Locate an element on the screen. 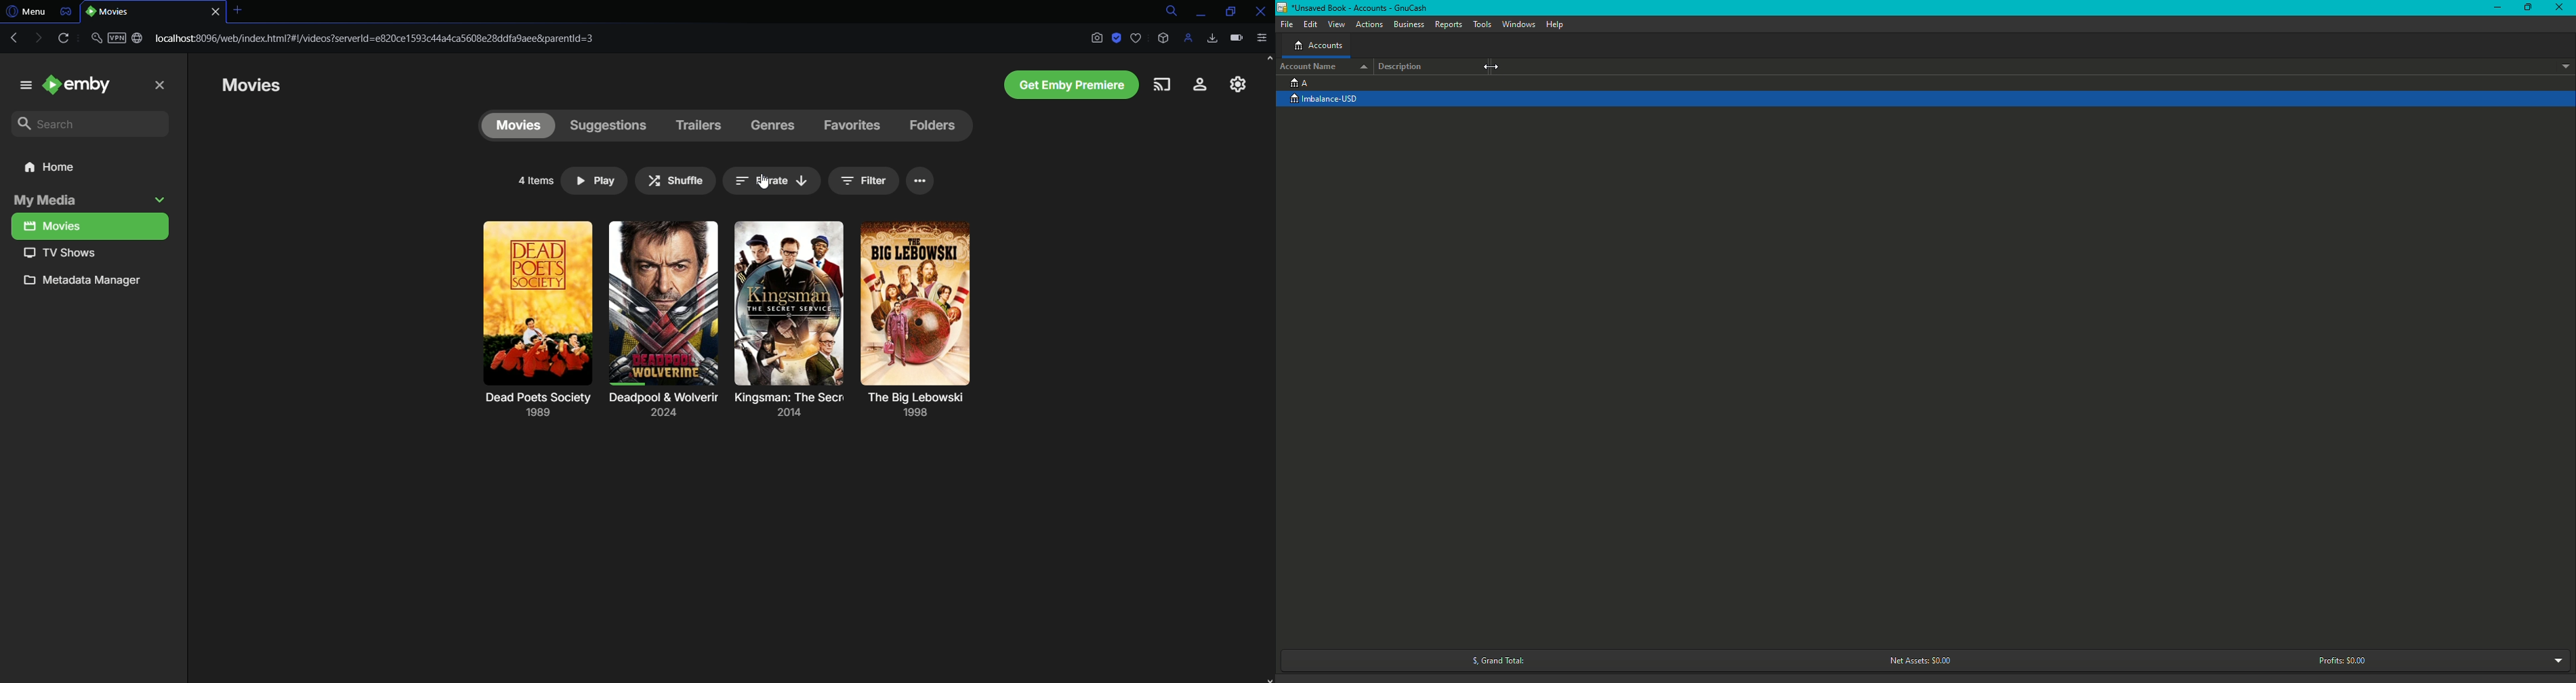 The width and height of the screenshot is (2576, 700). Net Assets is located at coordinates (1917, 661).